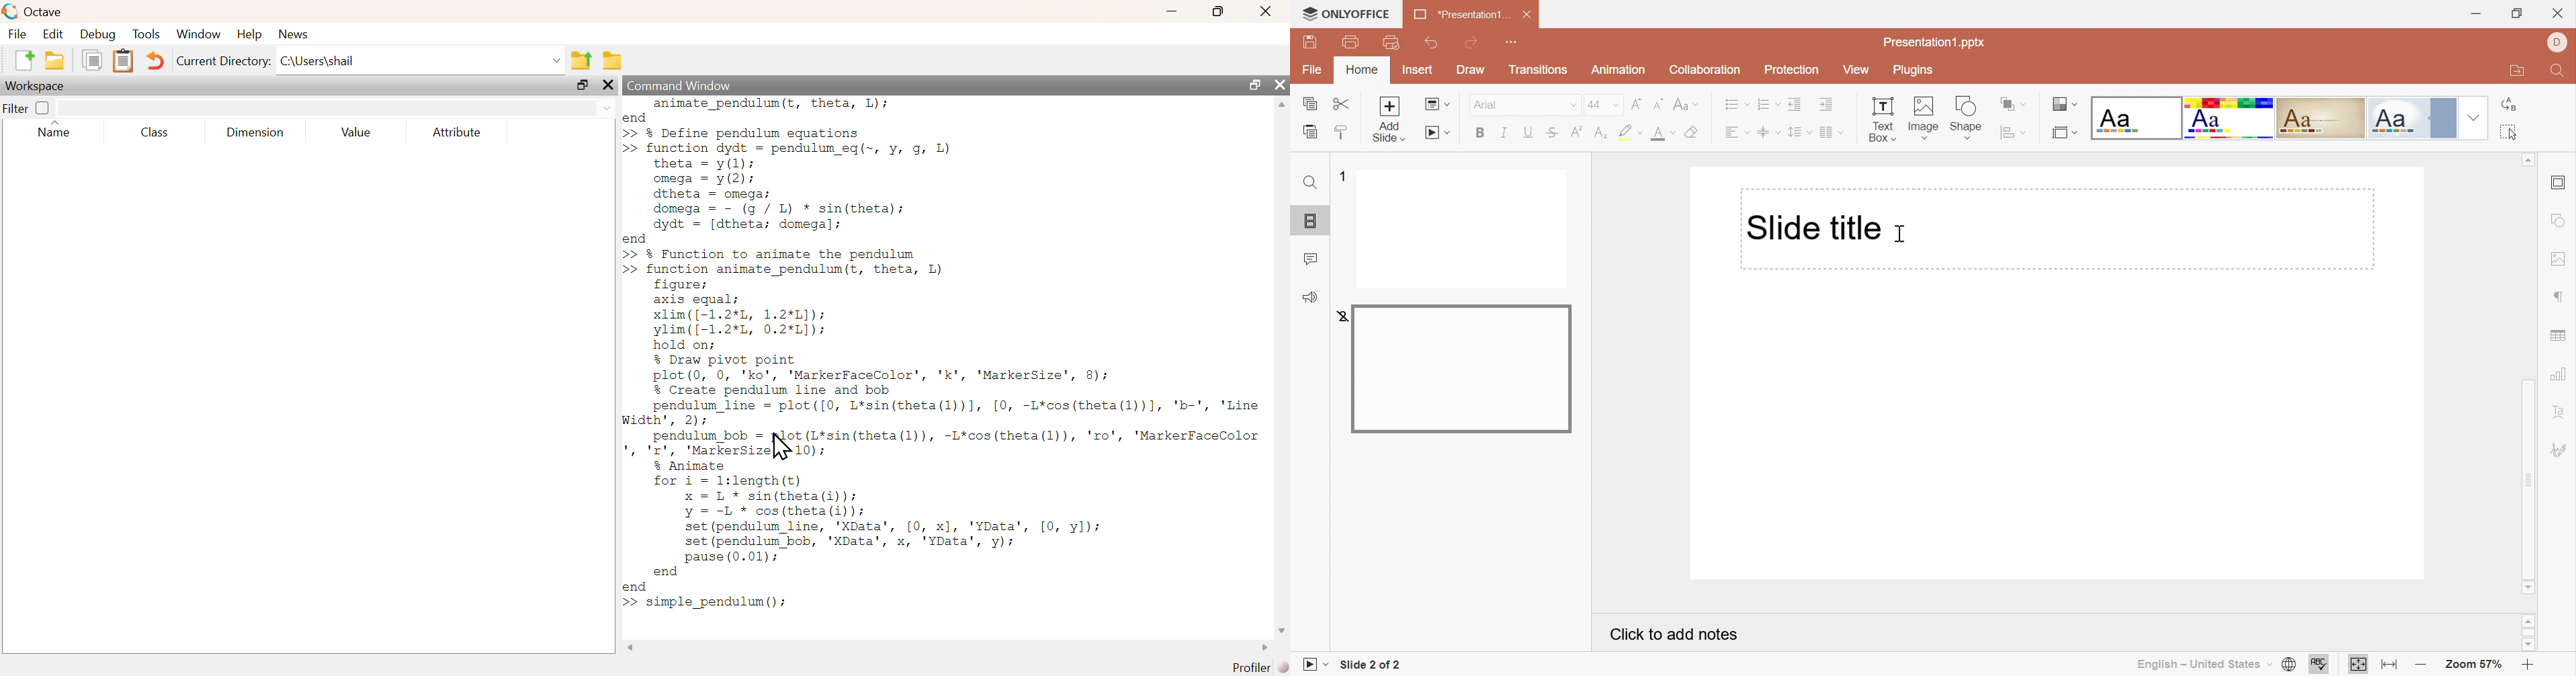 The width and height of the screenshot is (2576, 700). What do you see at coordinates (2528, 644) in the screenshot?
I see `Scroll down` at bounding box center [2528, 644].